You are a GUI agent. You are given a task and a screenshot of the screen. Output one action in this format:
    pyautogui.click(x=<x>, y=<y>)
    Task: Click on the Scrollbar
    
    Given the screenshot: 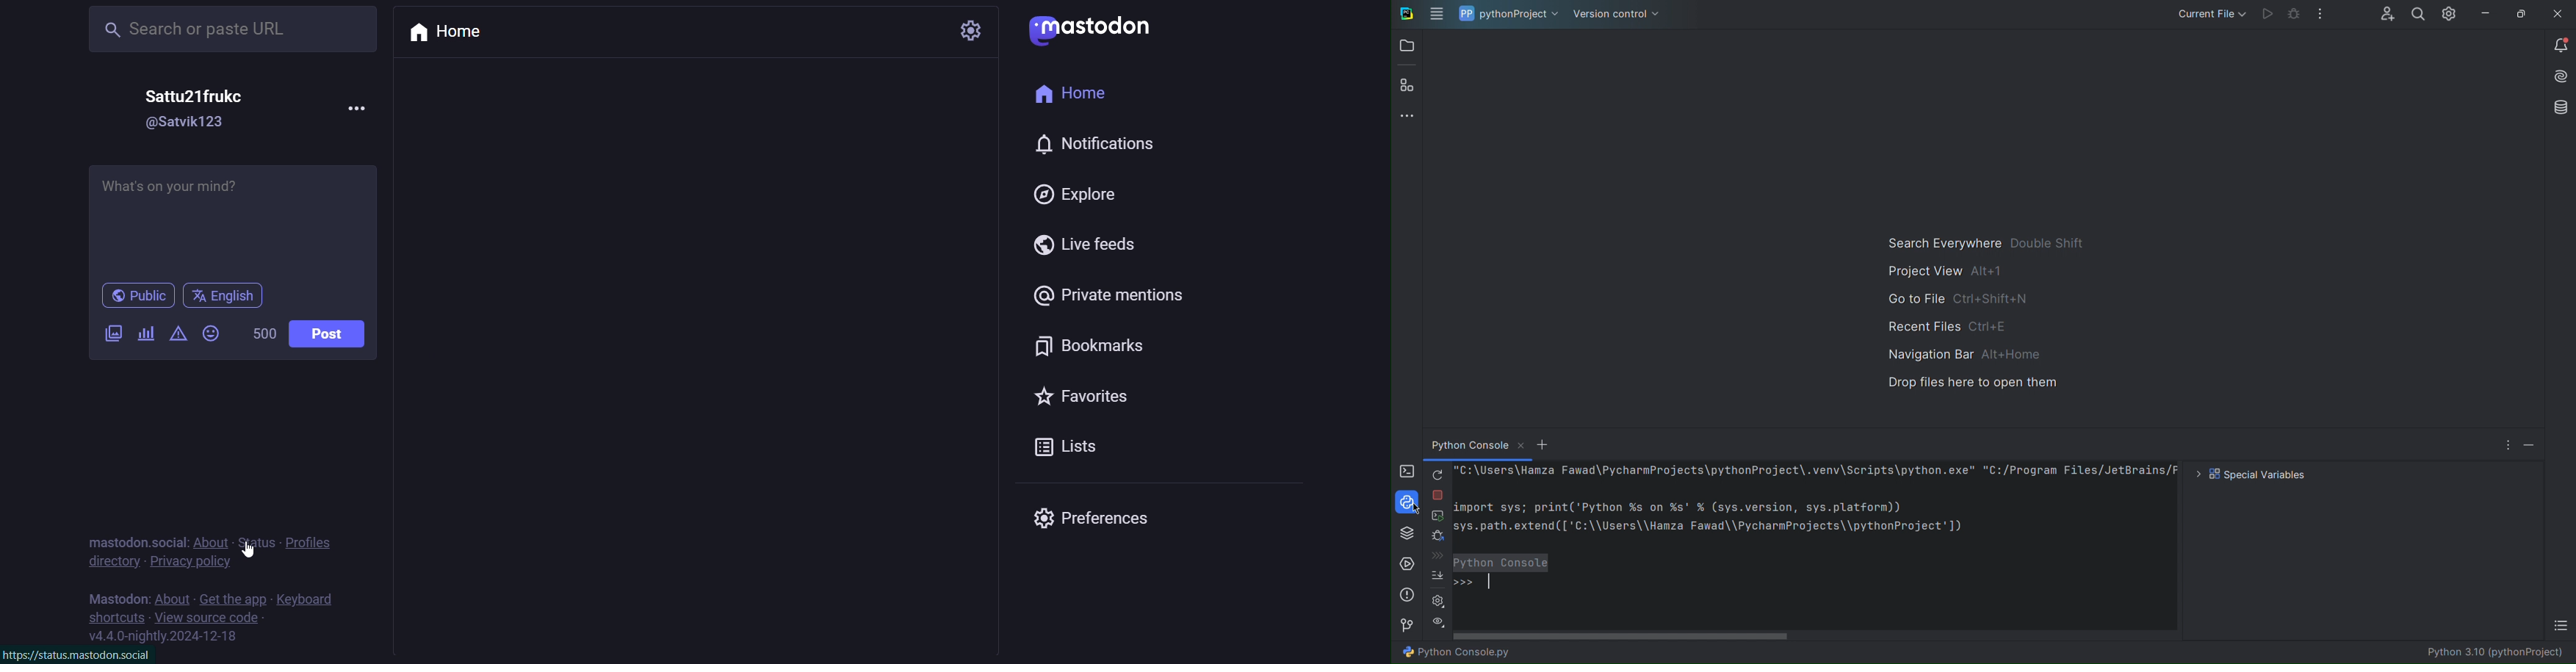 What is the action you would take?
    pyautogui.click(x=1627, y=635)
    